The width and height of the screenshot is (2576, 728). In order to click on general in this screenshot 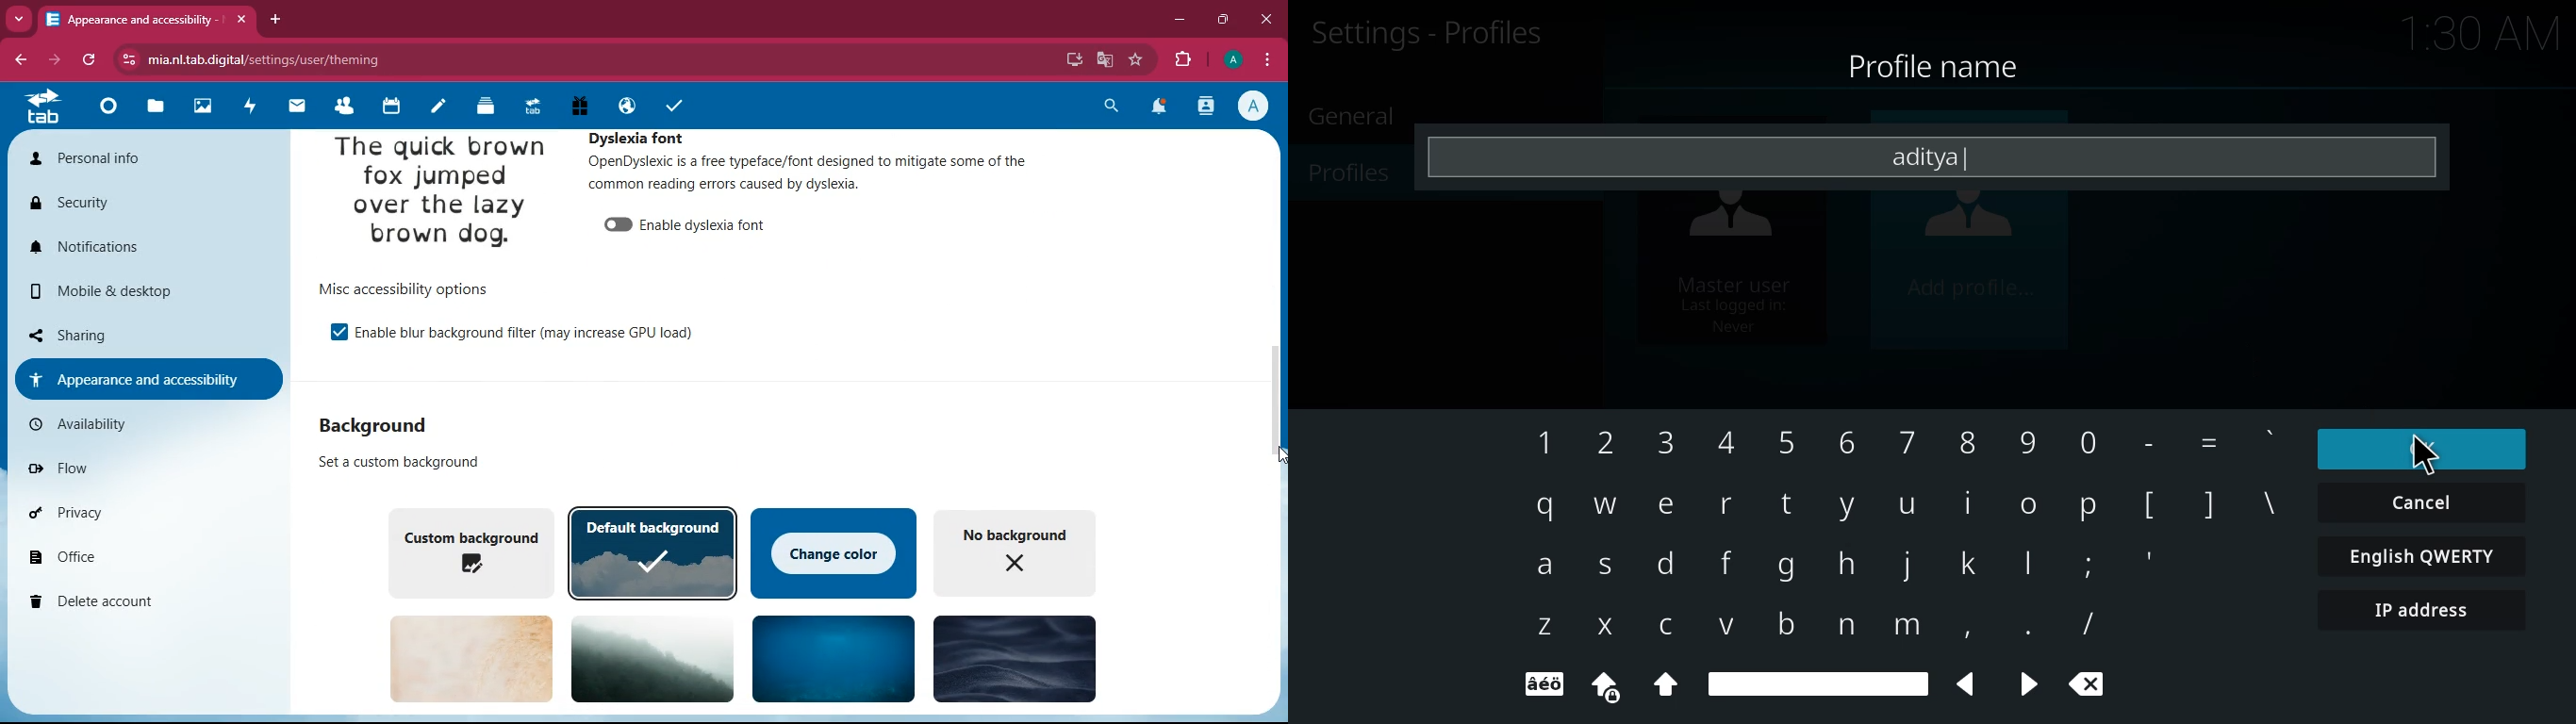, I will do `click(1362, 118)`.